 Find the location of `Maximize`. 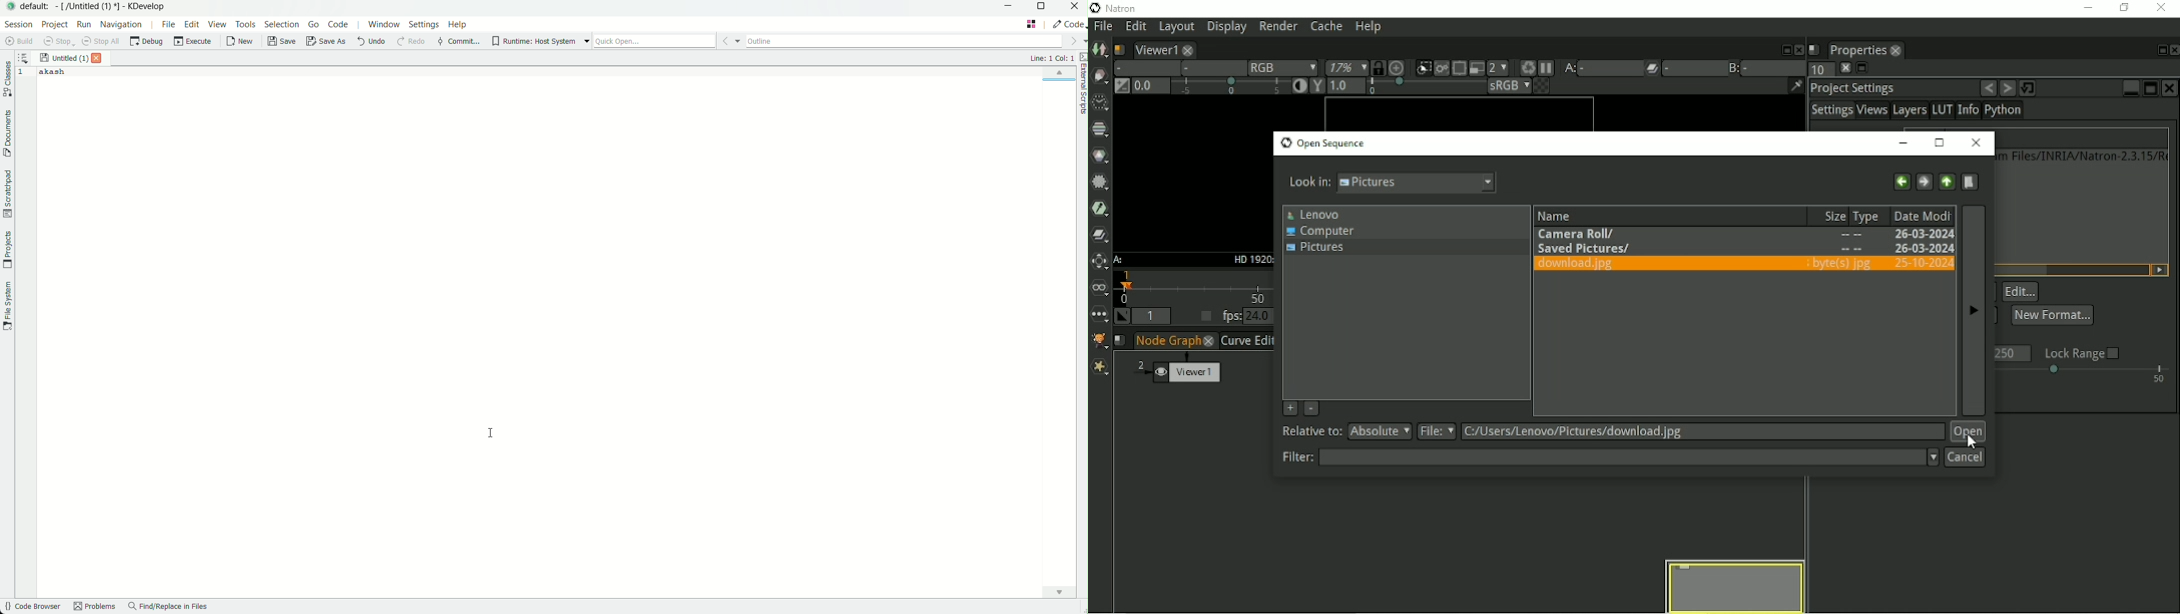

Maximize is located at coordinates (2150, 88).